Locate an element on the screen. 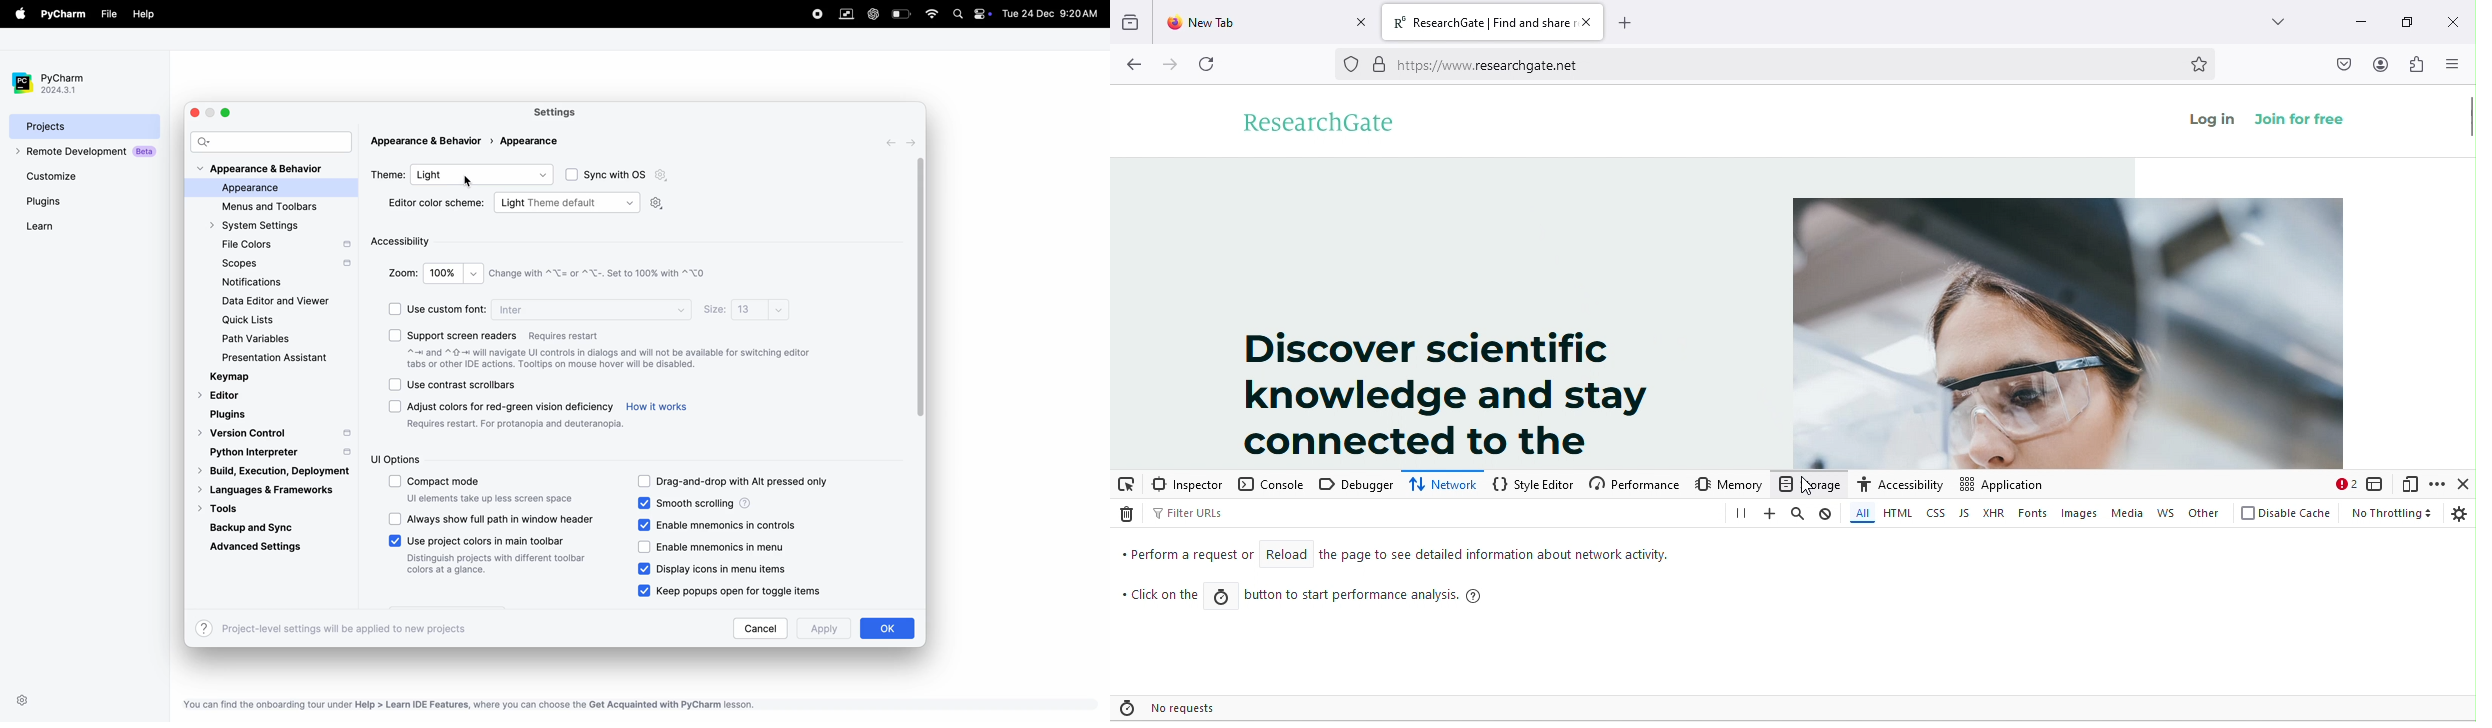 This screenshot has width=2492, height=728. adjust screen colors is located at coordinates (517, 415).